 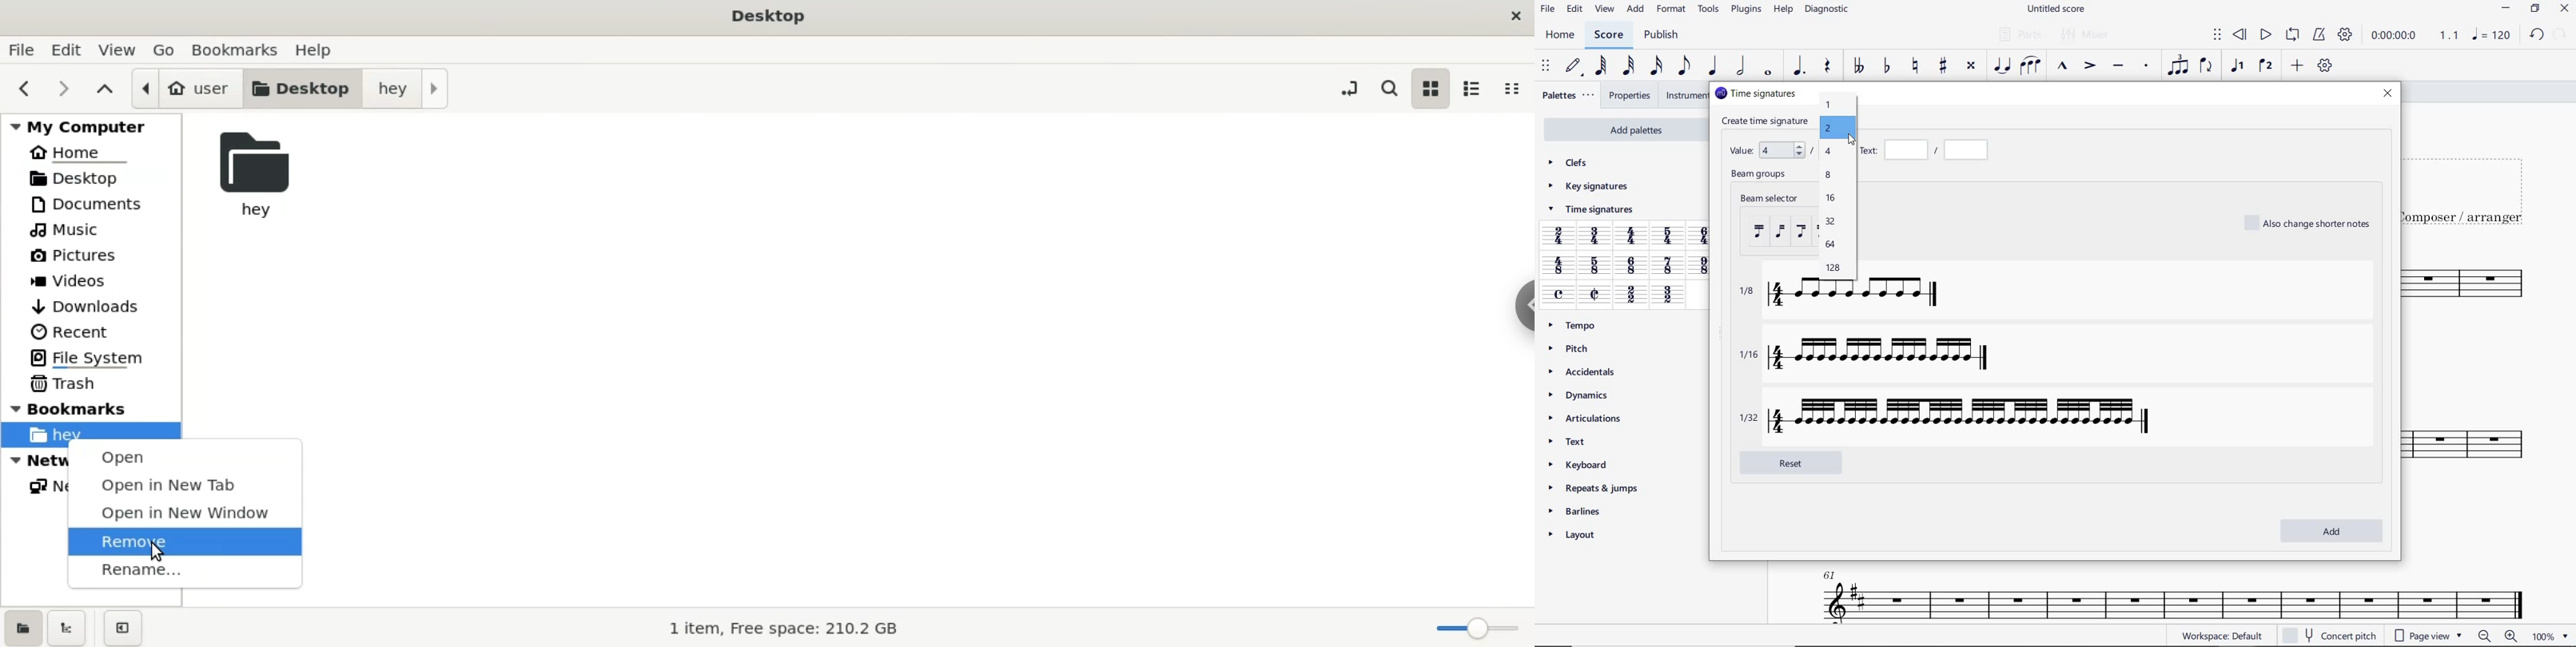 What do you see at coordinates (1671, 9) in the screenshot?
I see `FORMAT` at bounding box center [1671, 9].